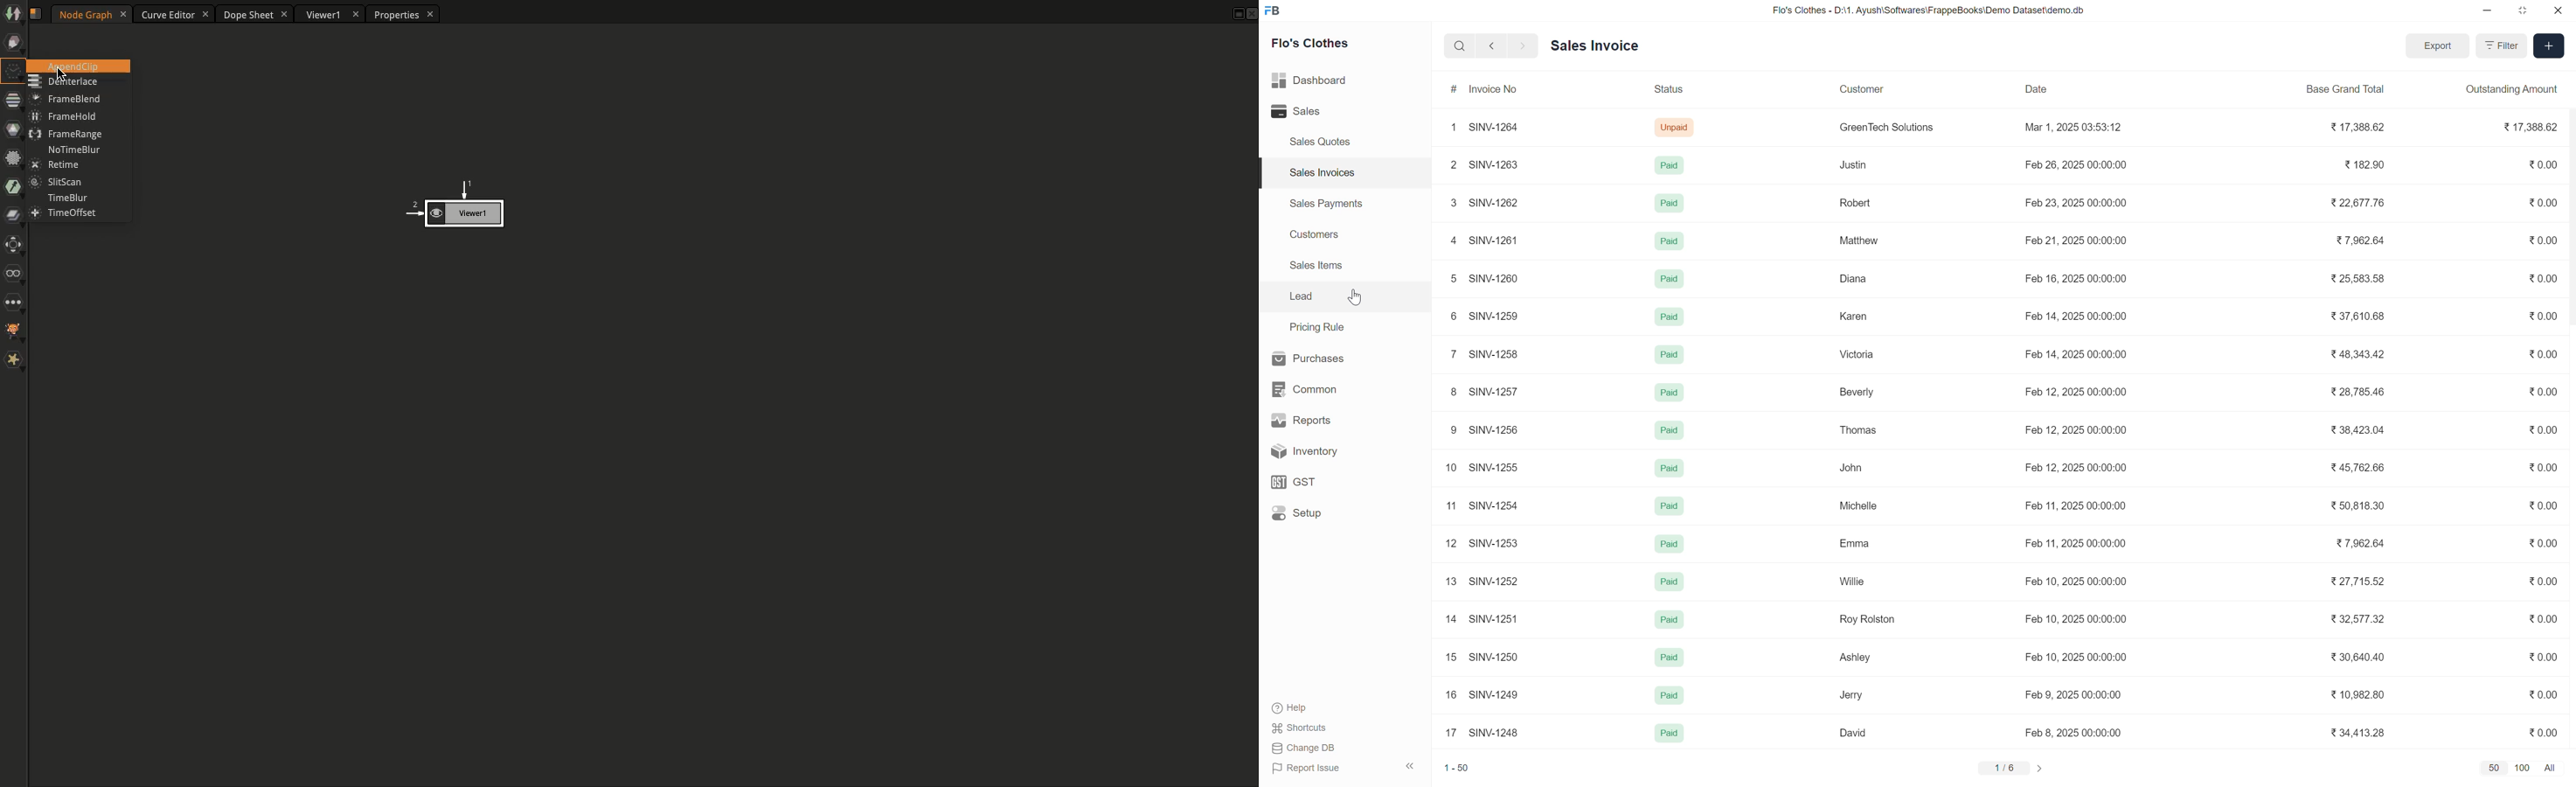 This screenshot has width=2576, height=812. I want to click on  Report Issue, so click(1308, 768).